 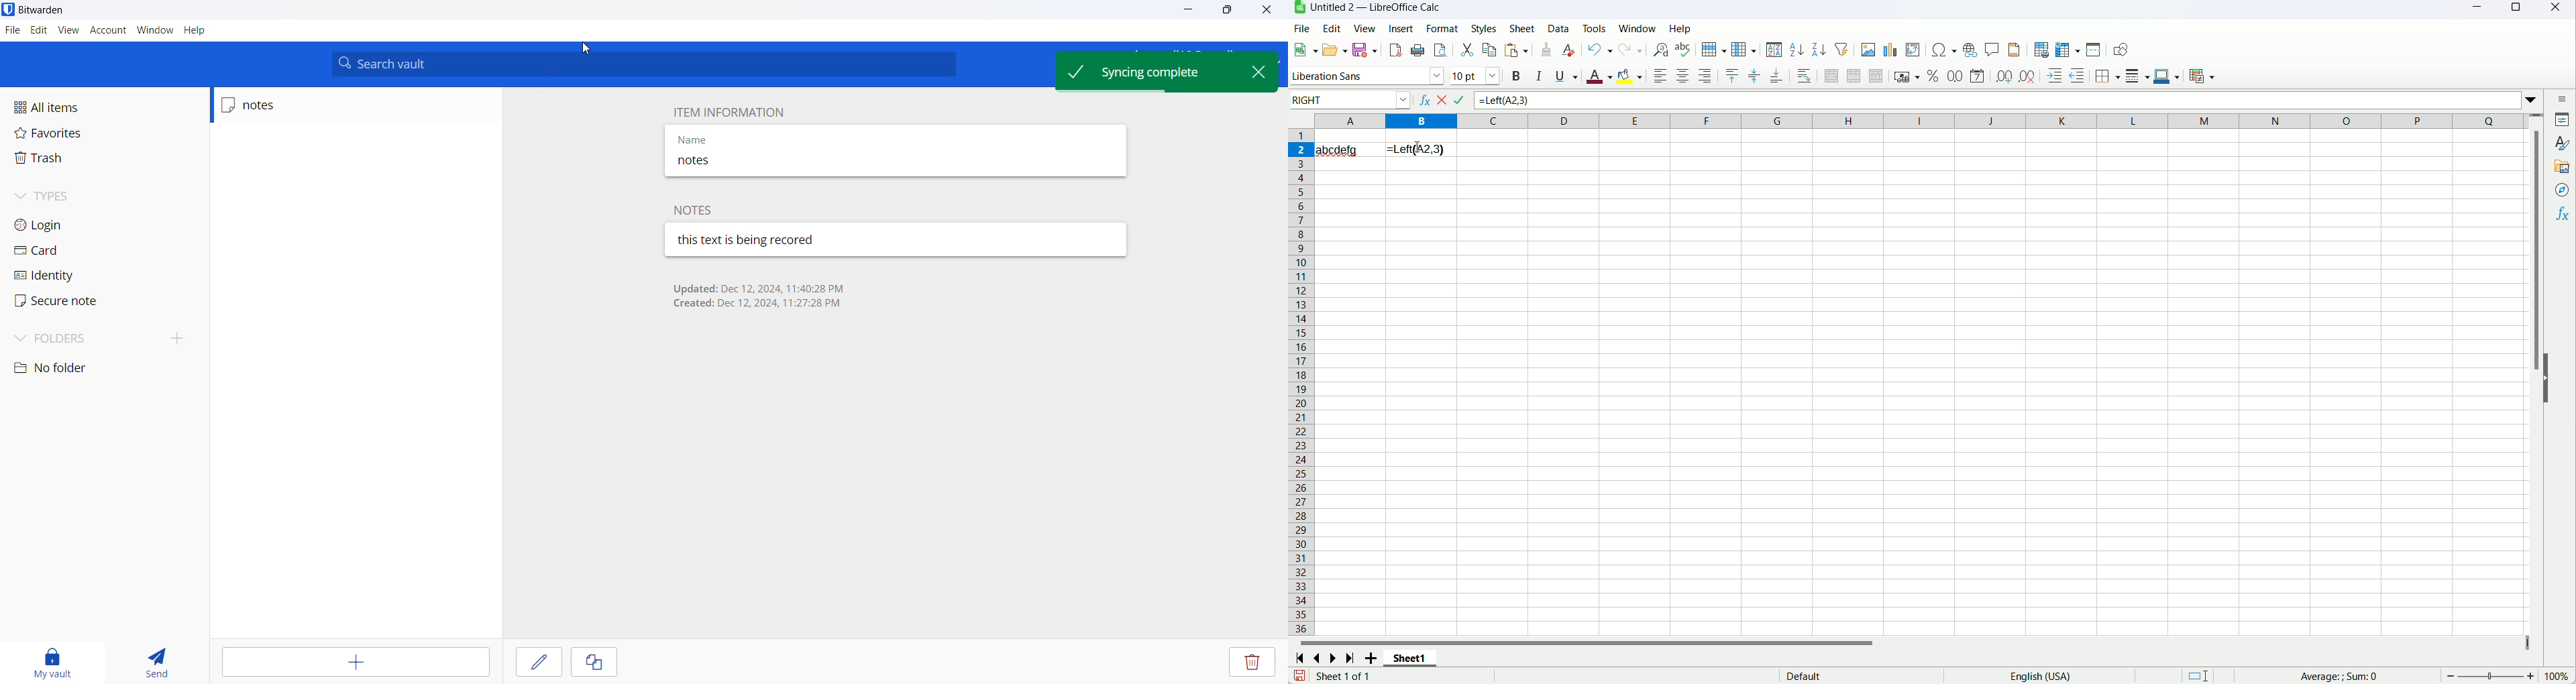 What do you see at coordinates (745, 137) in the screenshot?
I see `name ` at bounding box center [745, 137].